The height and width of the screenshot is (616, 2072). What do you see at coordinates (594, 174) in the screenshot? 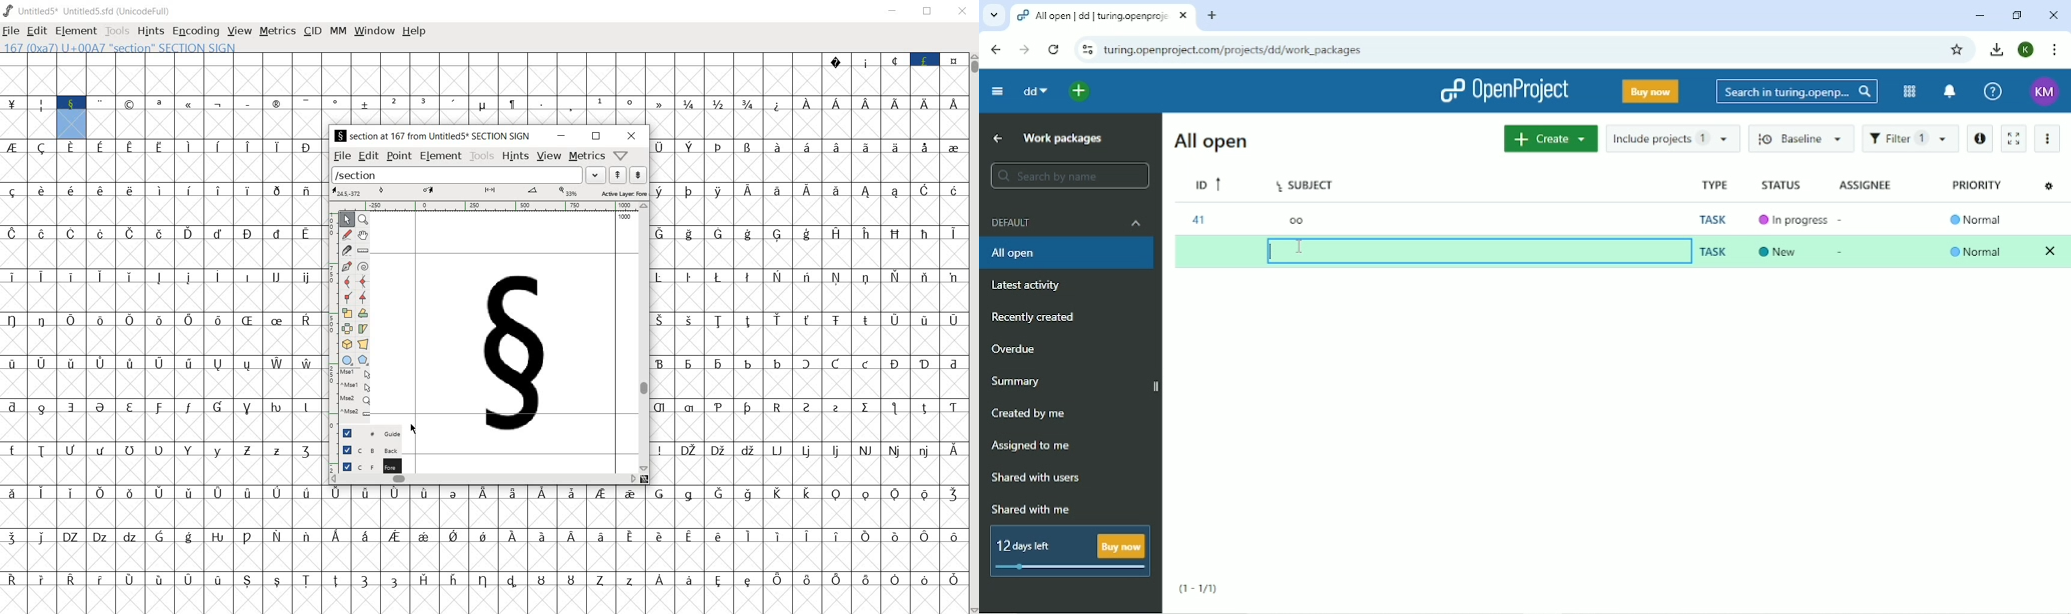
I see `drop down arrow` at bounding box center [594, 174].